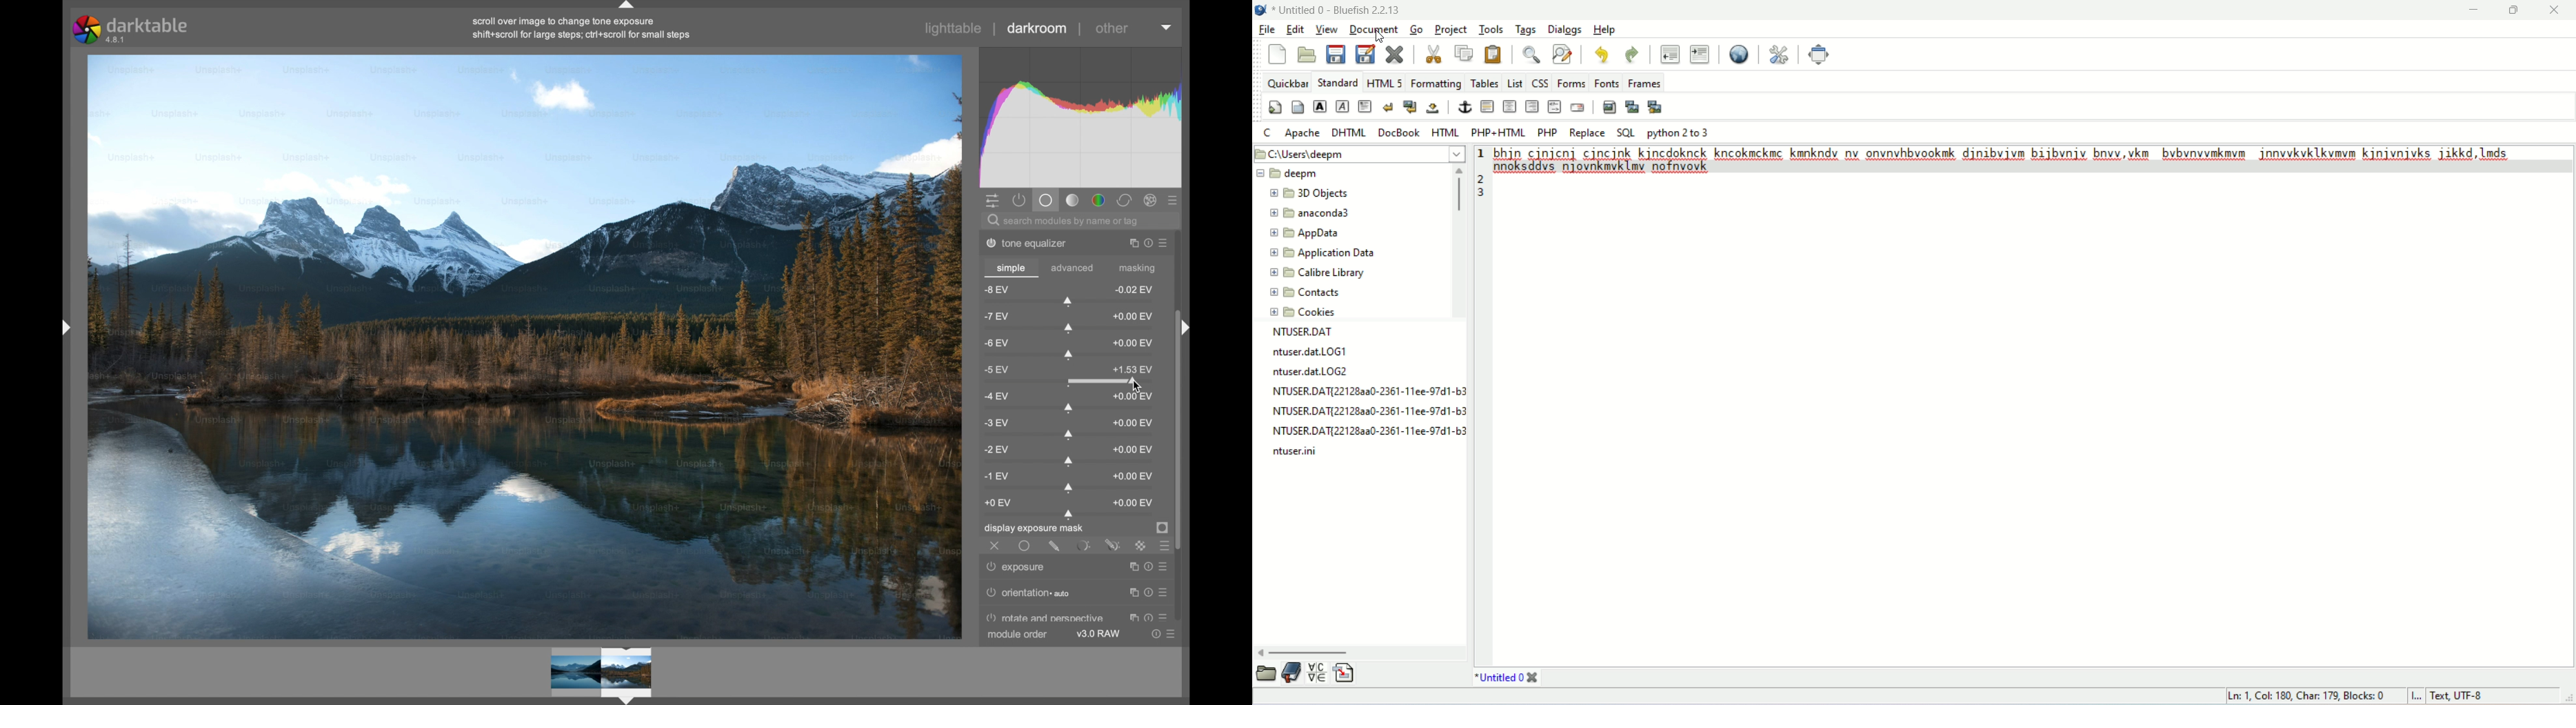 The image size is (2576, 728). What do you see at coordinates (1397, 54) in the screenshot?
I see `close current file` at bounding box center [1397, 54].